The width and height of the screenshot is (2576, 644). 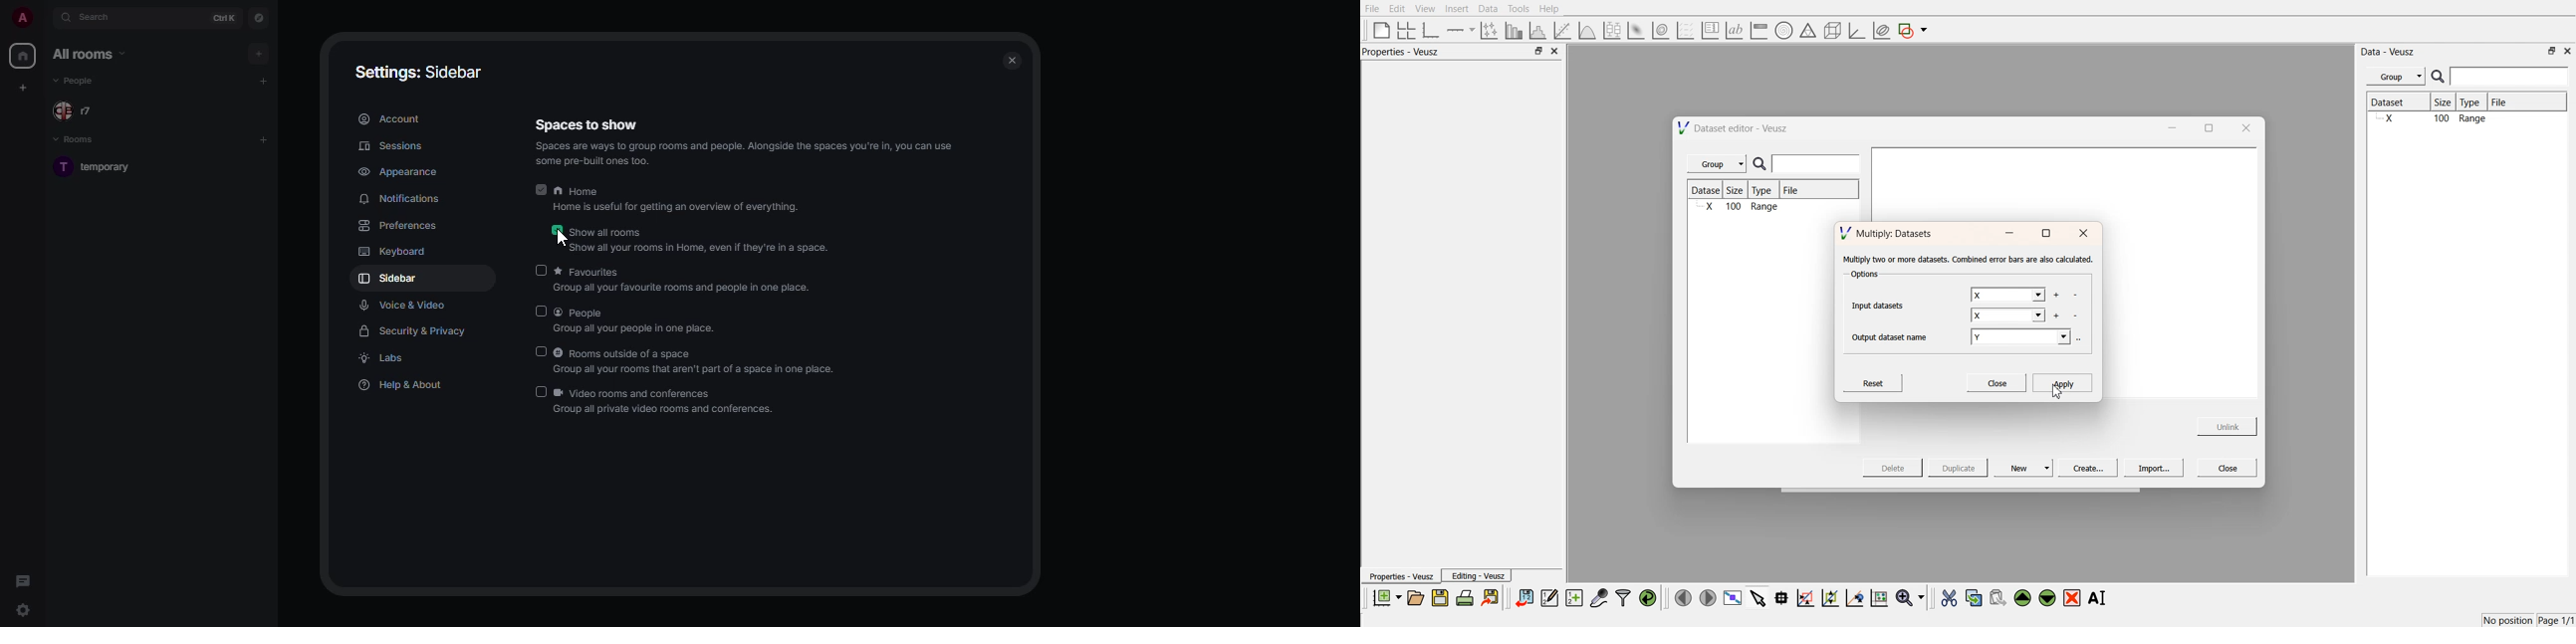 I want to click on minimise, so click(x=2009, y=234).